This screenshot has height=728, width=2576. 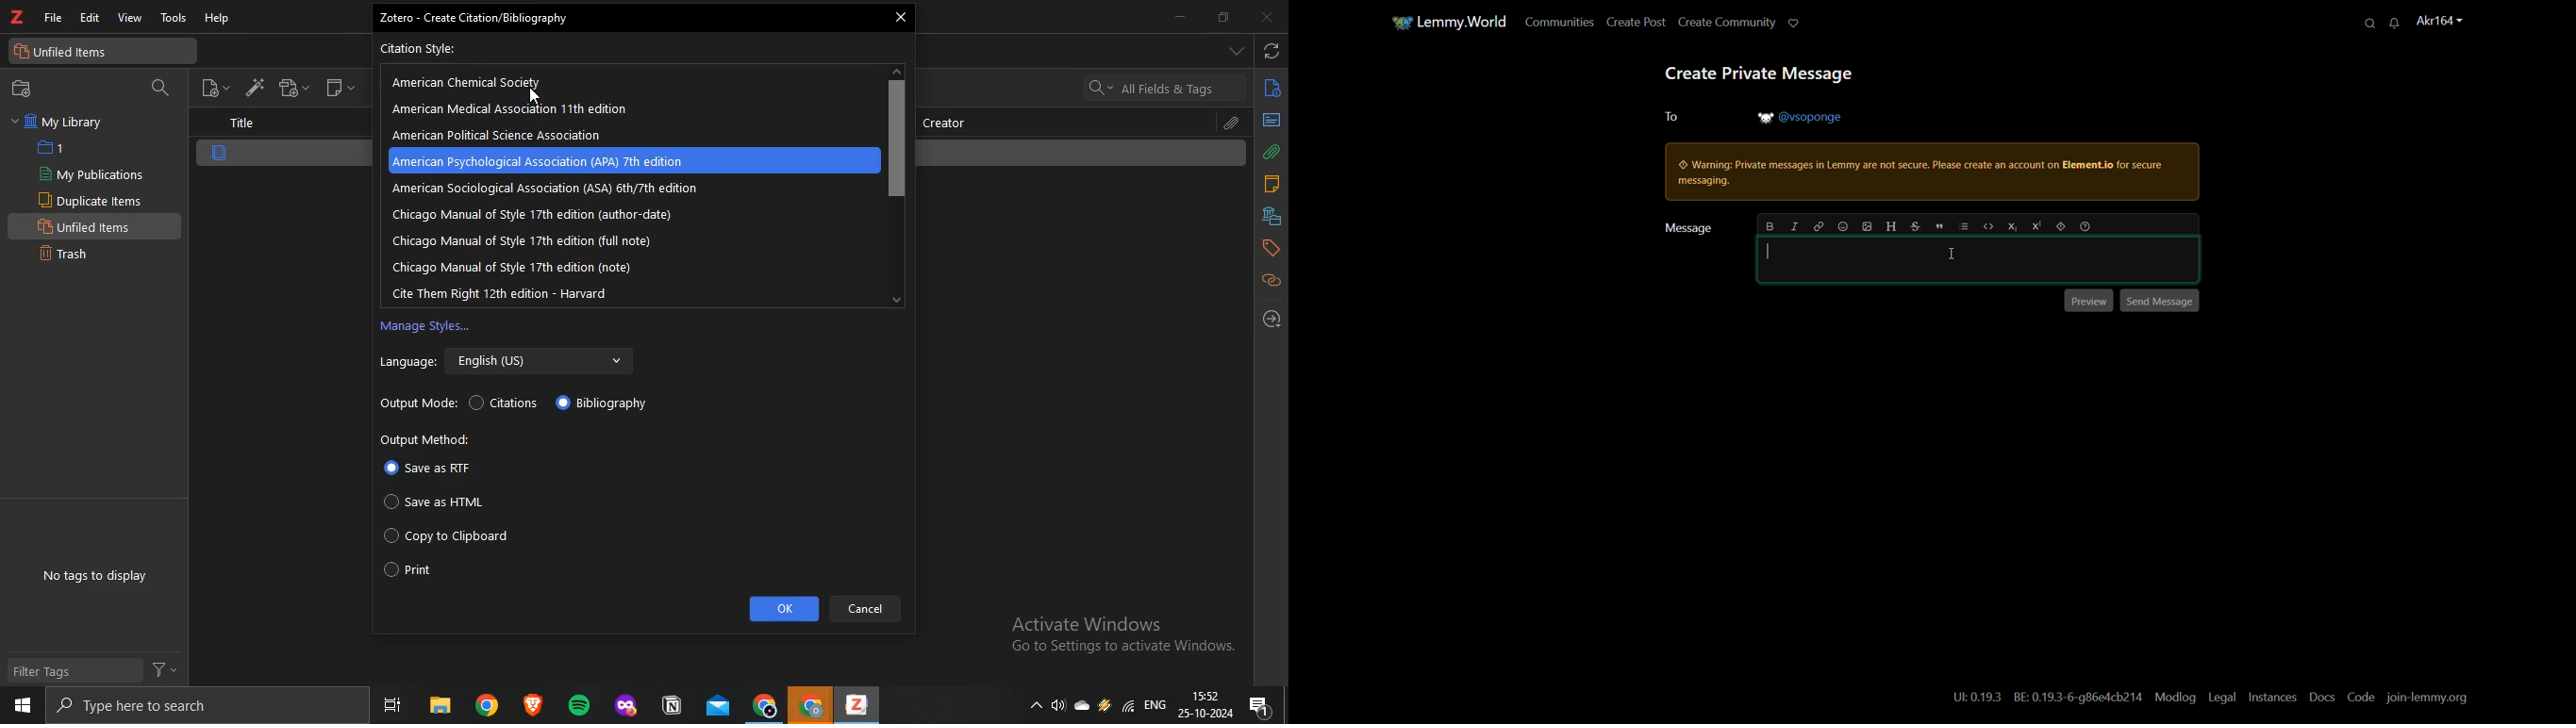 I want to click on Zotero - Create Citation/Bibliography

Citation Style:
American Chemical Society
American iedial Asochon 11h dion
American Political Science Association
American Sociological Association (ASA) éthy7th edition
Chicago Manual of style 17th edition (author-date)
Chicago Manual of Style 17th edition (full note)
Chicago Manual of Style 17th edition (note)
Cite Them Right 12th edition - Harvard, so click(x=629, y=156).